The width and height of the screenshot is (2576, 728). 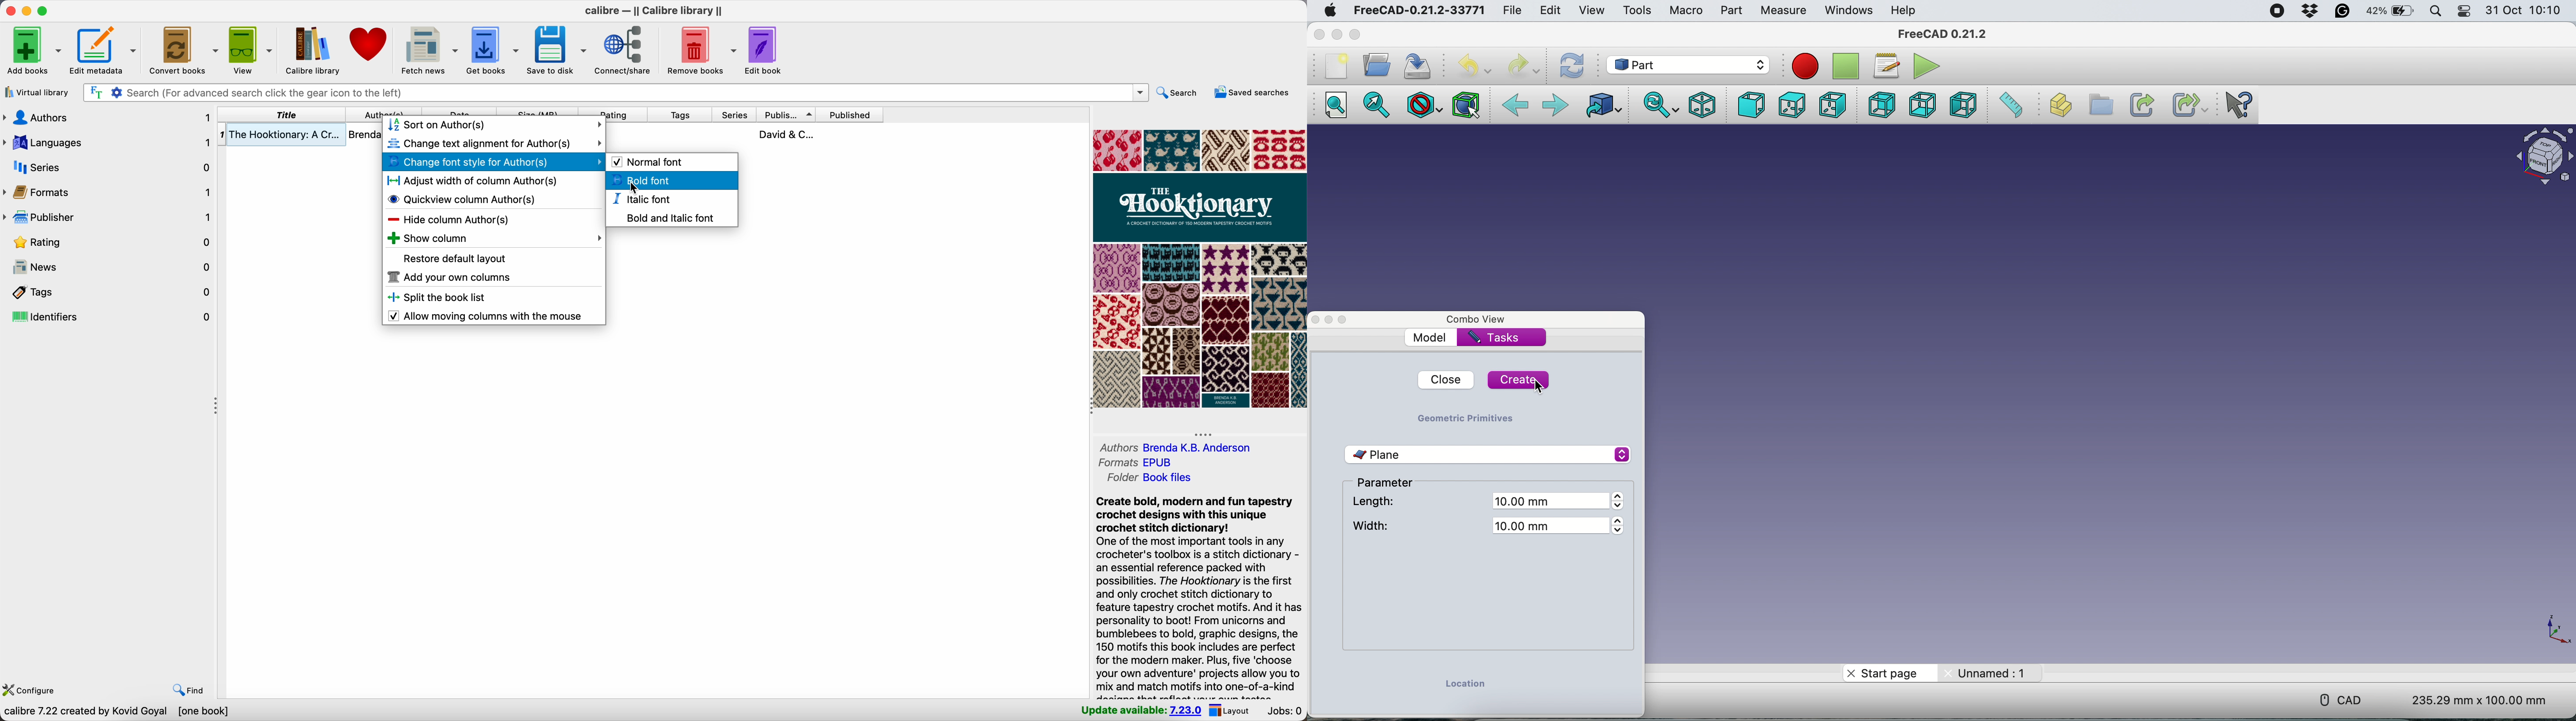 I want to click on Combo View, so click(x=1477, y=320).